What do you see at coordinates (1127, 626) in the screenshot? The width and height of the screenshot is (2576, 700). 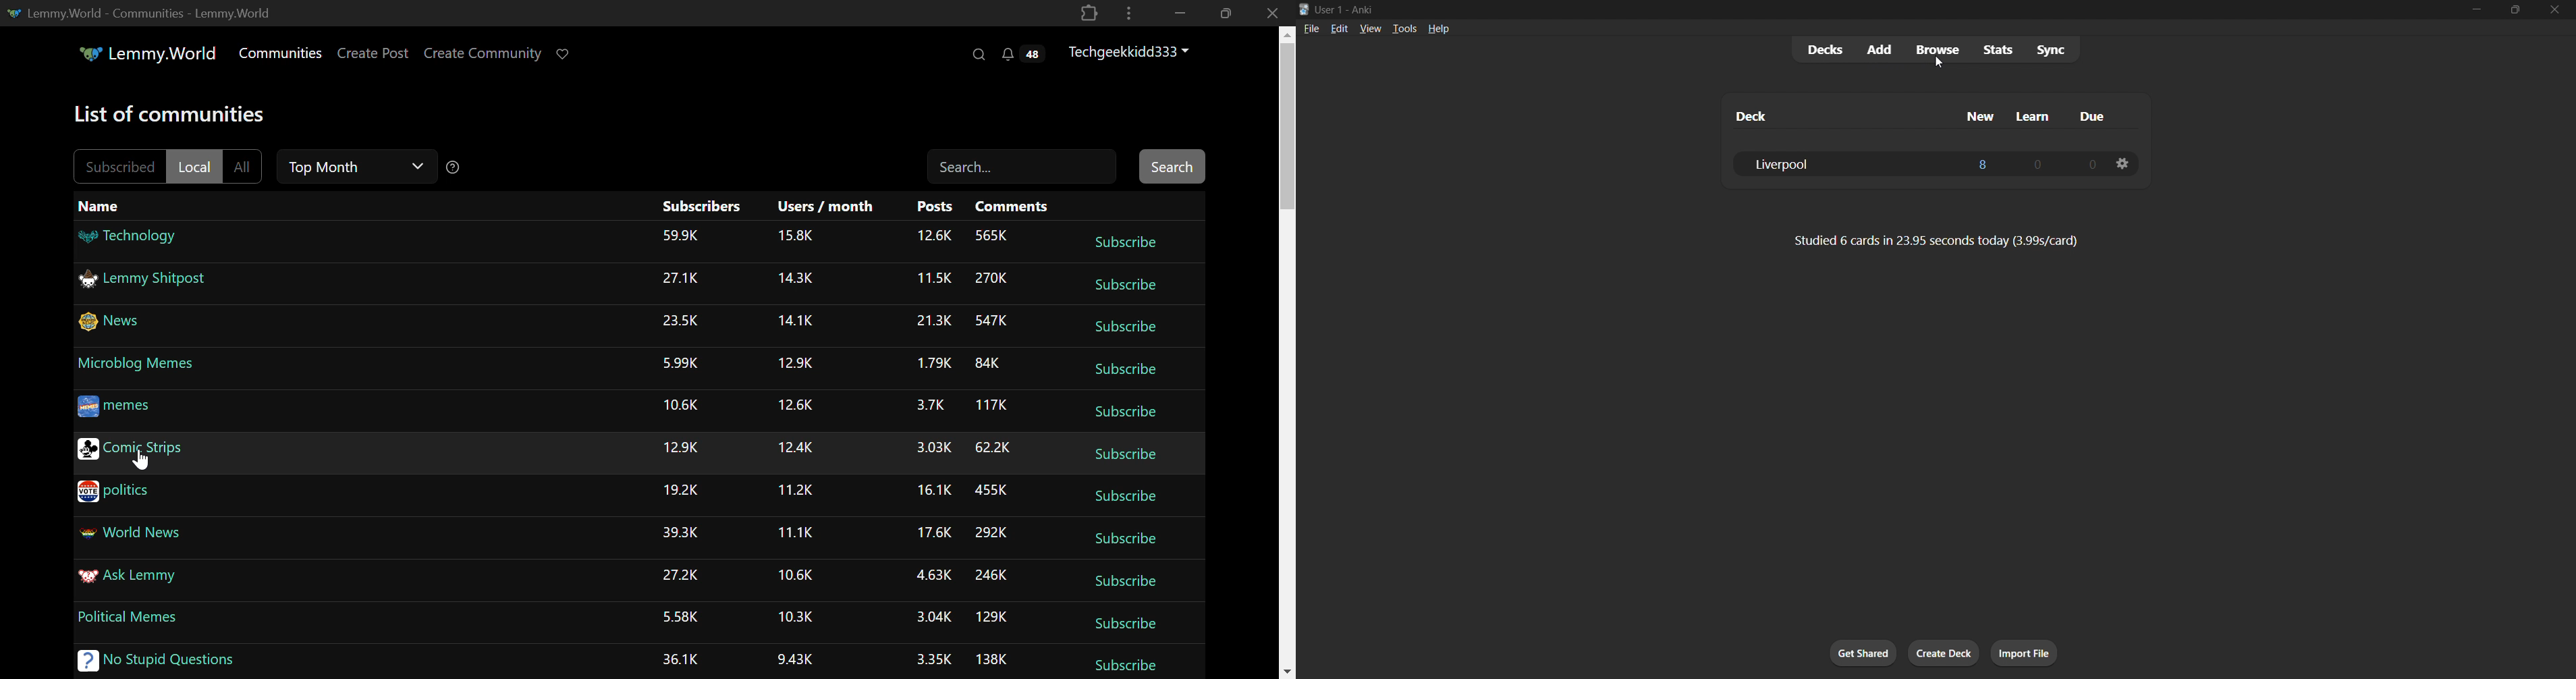 I see `Subscribe` at bounding box center [1127, 626].